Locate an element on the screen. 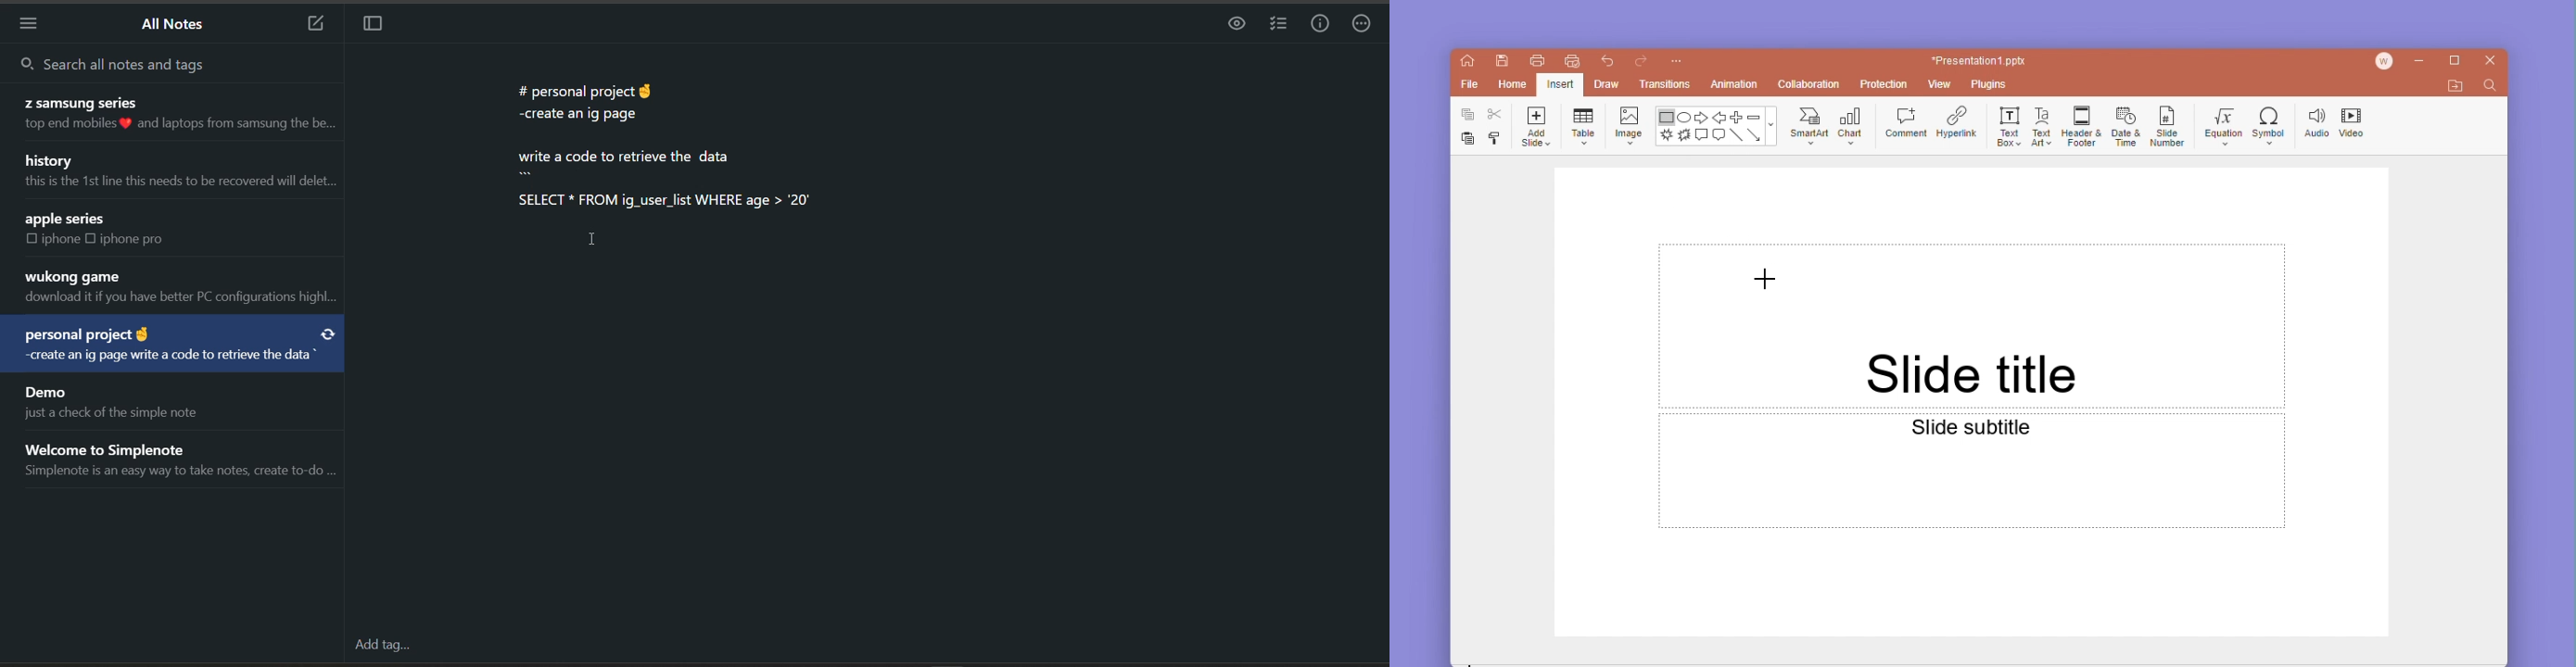  print file is located at coordinates (1533, 60).